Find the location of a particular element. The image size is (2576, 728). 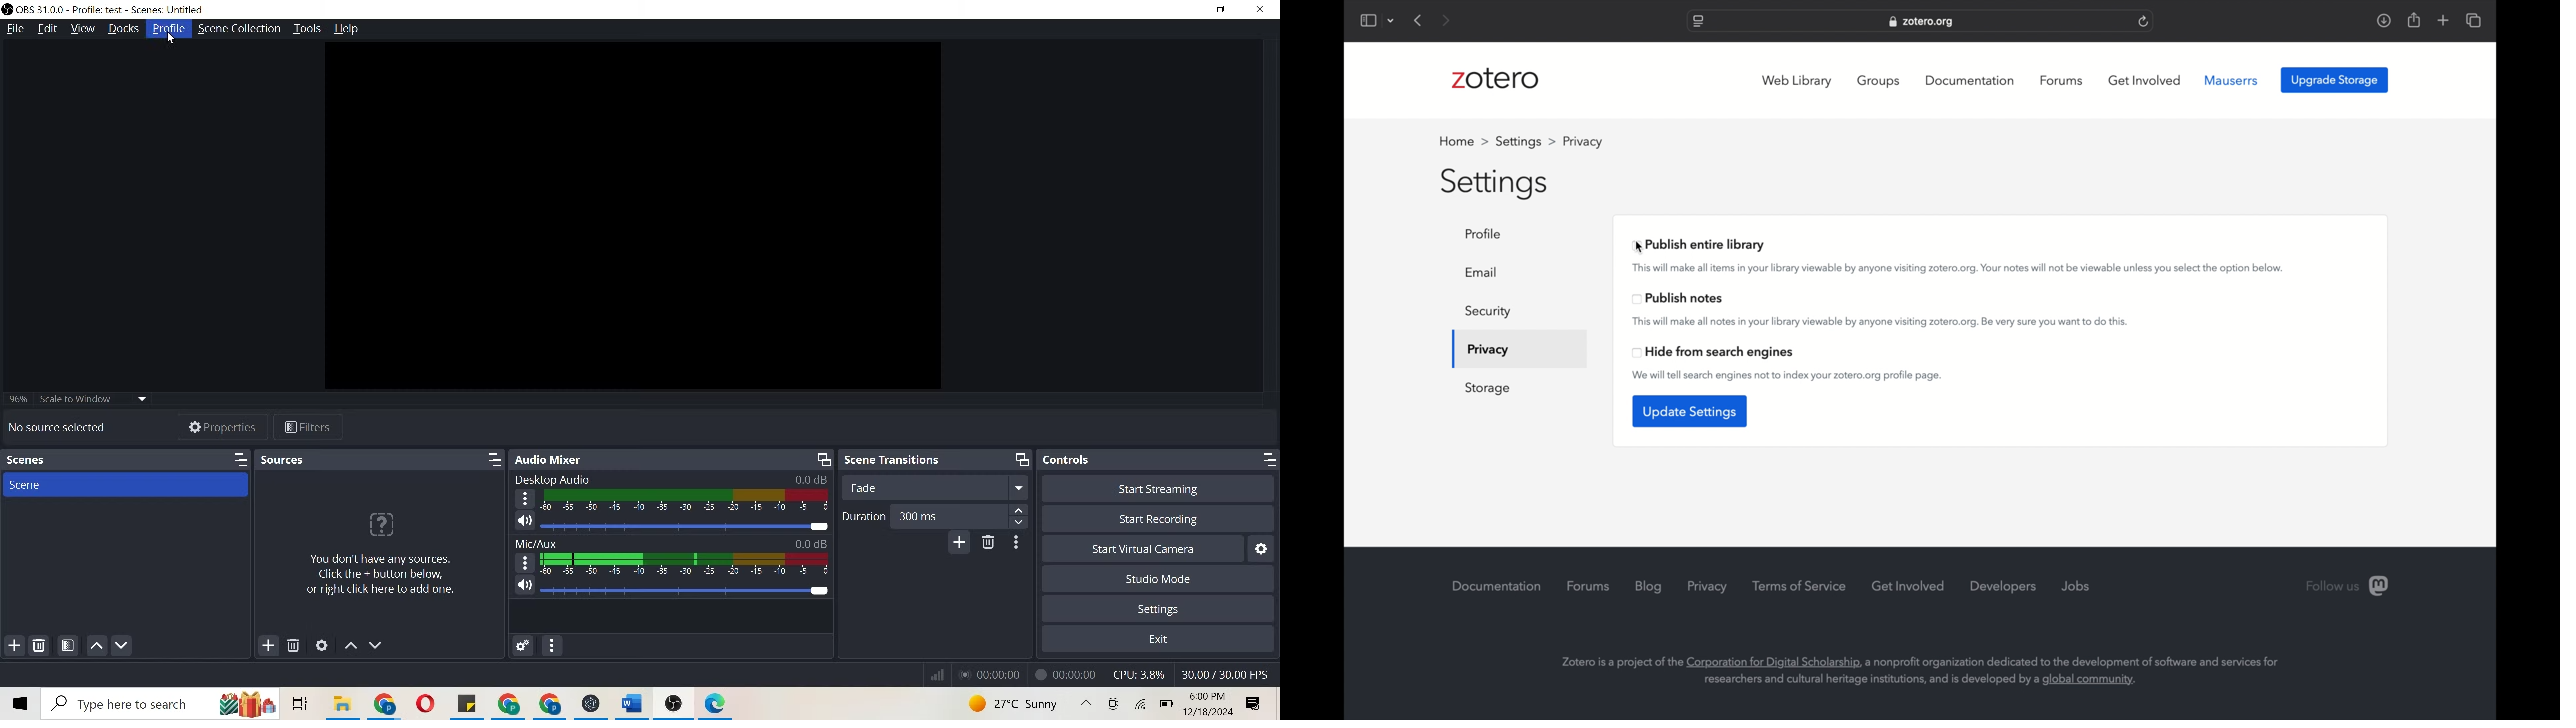

Mic/Aux is located at coordinates (536, 543).